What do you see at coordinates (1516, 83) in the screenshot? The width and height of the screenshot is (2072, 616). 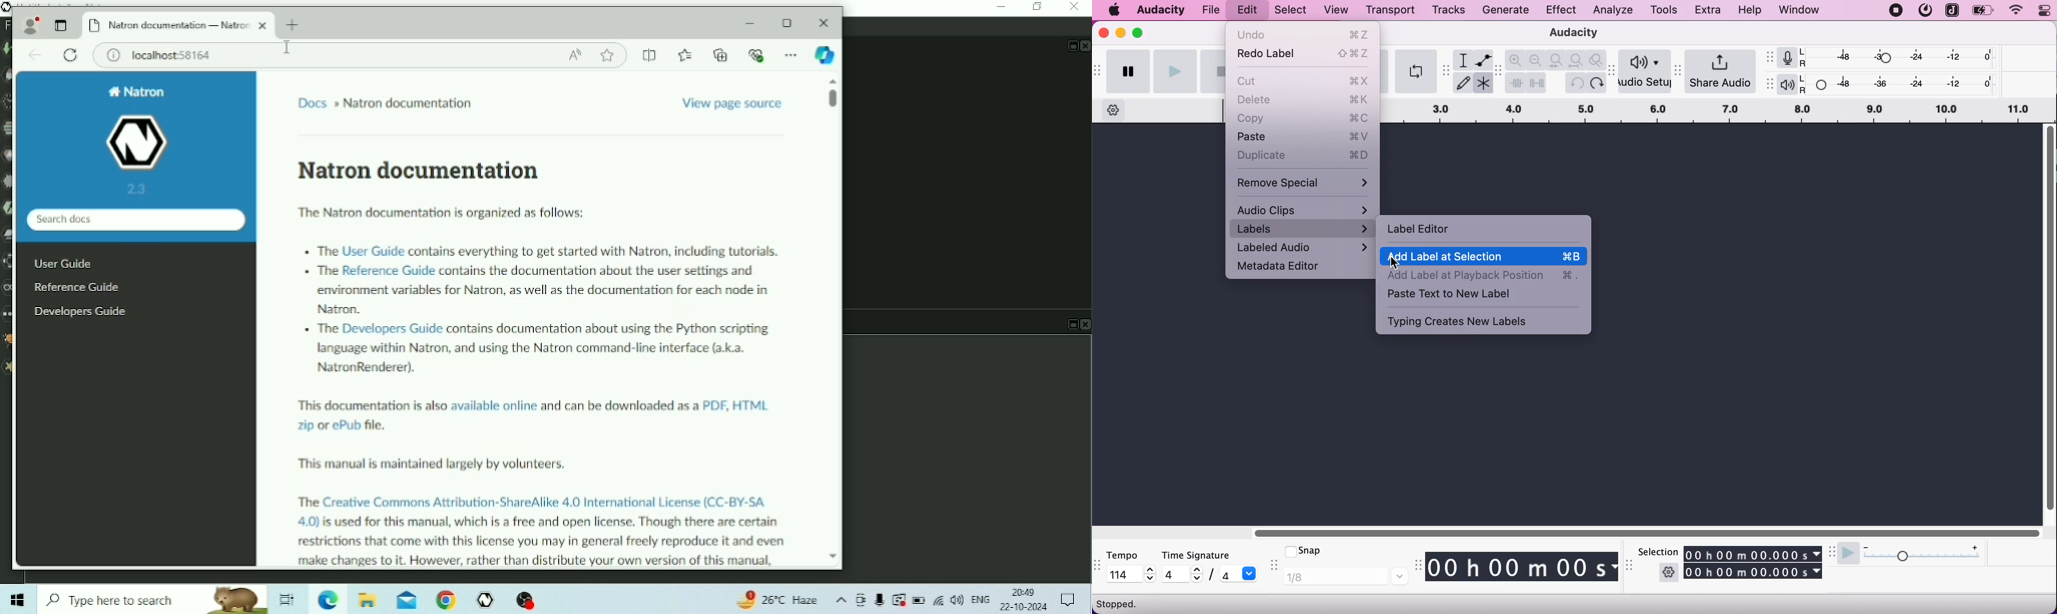 I see `trim audio outside selection` at bounding box center [1516, 83].